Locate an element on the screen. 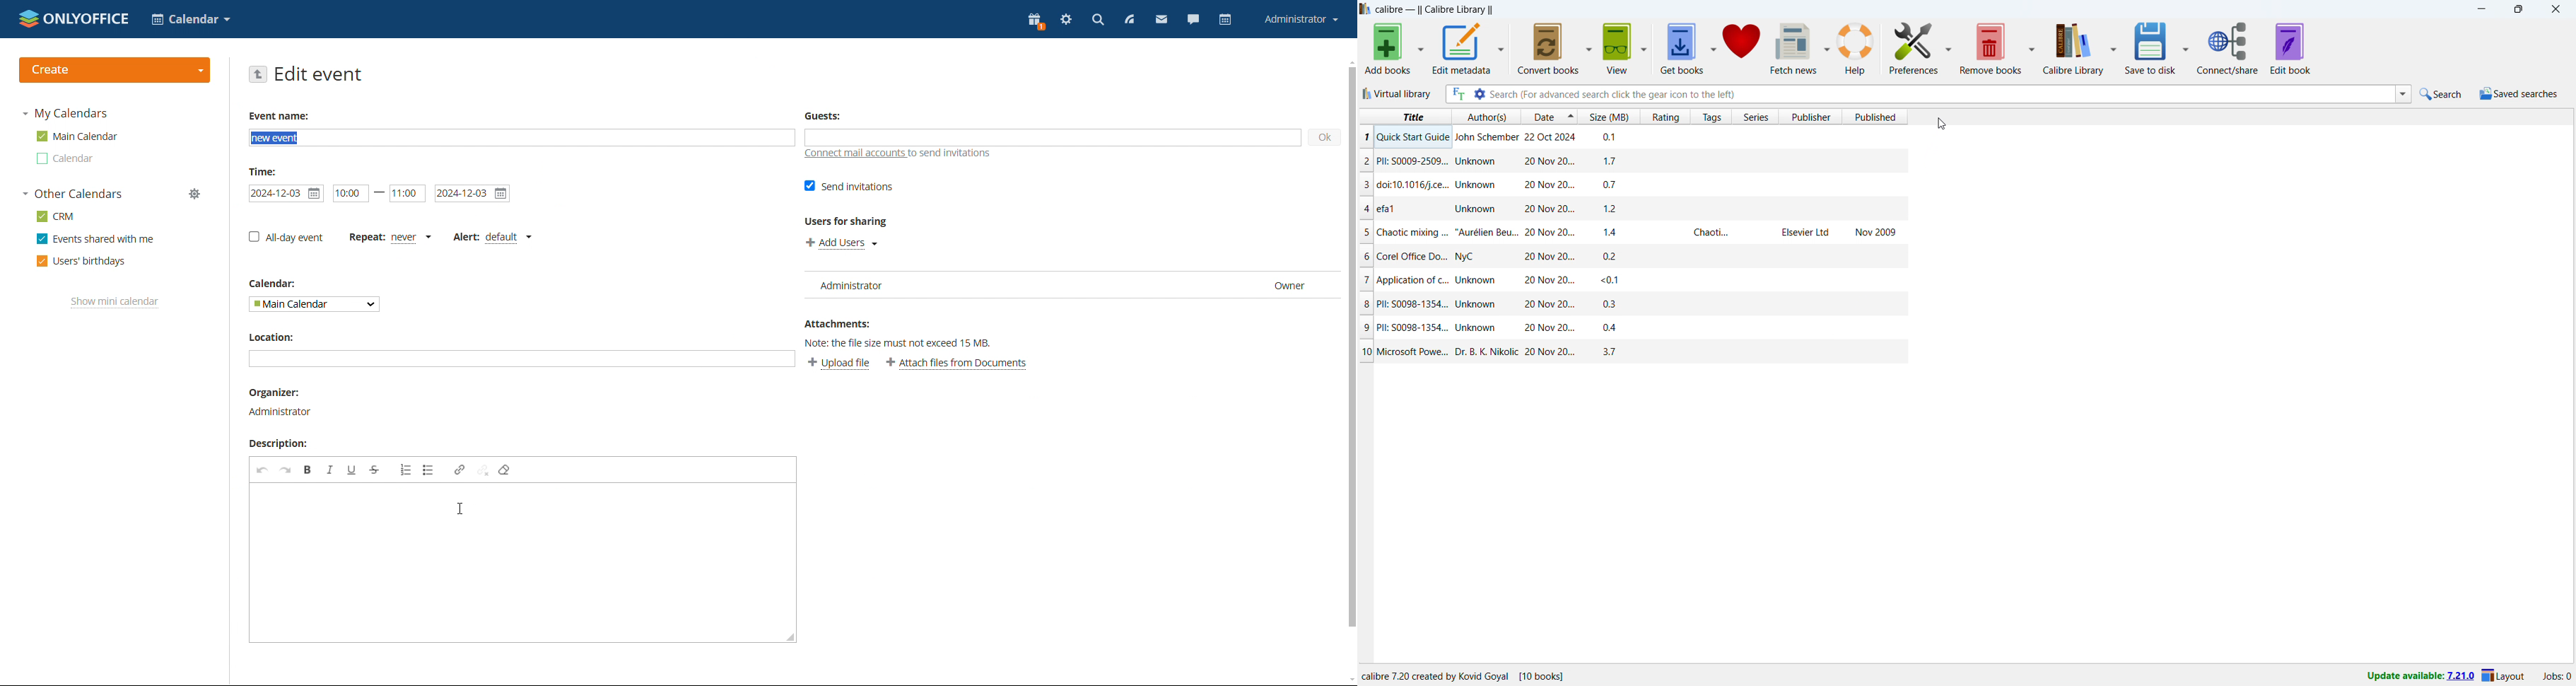 This screenshot has width=2576, height=700. layout is located at coordinates (2504, 675).